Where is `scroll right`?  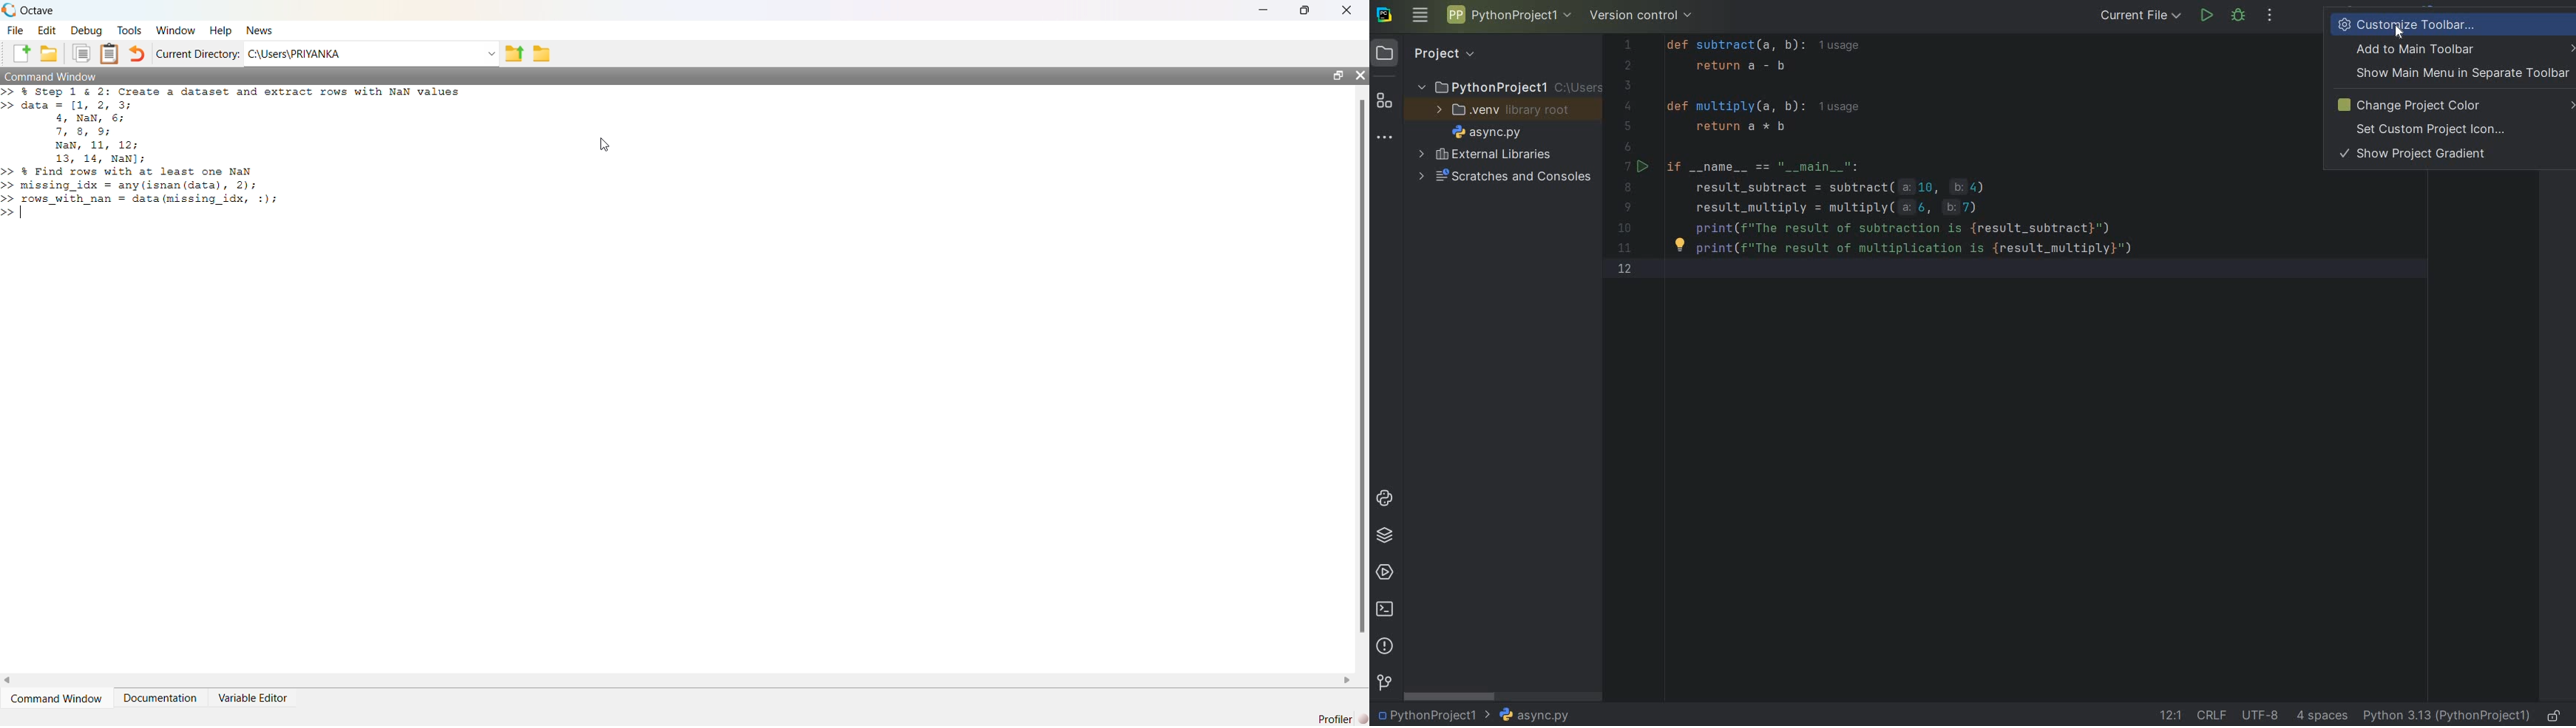
scroll right is located at coordinates (1347, 681).